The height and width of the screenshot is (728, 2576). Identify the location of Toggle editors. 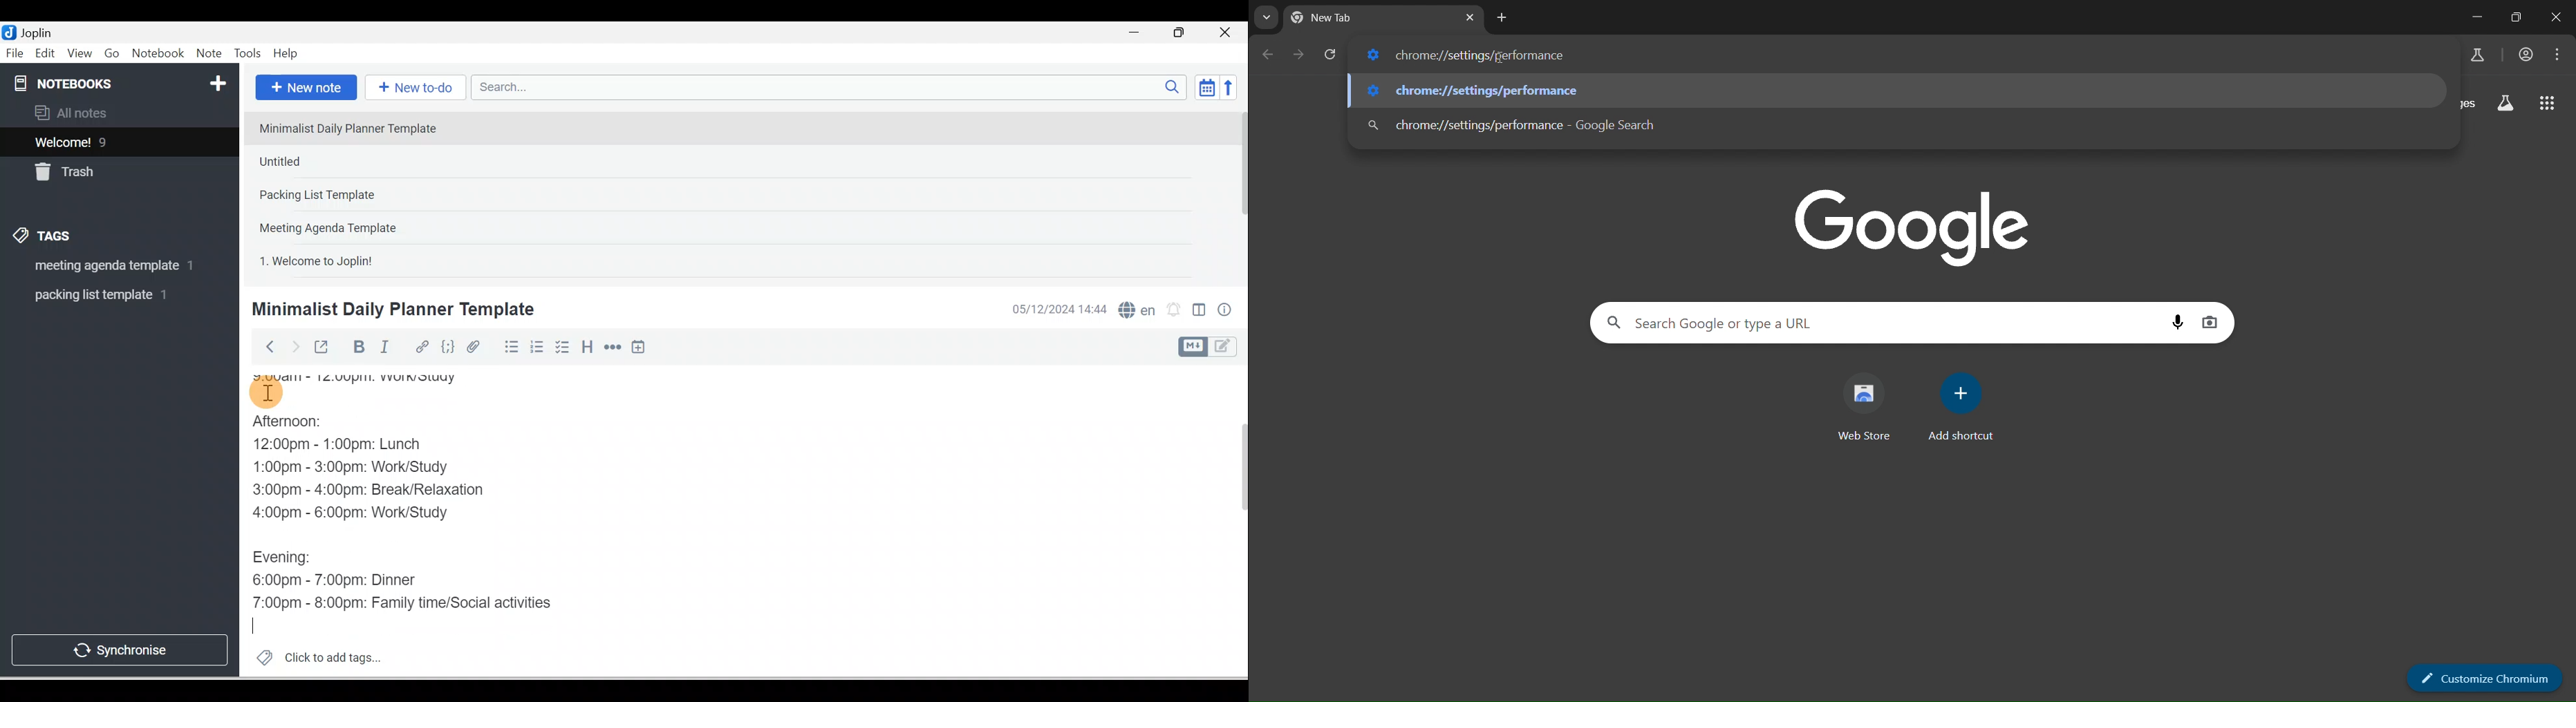
(1199, 312).